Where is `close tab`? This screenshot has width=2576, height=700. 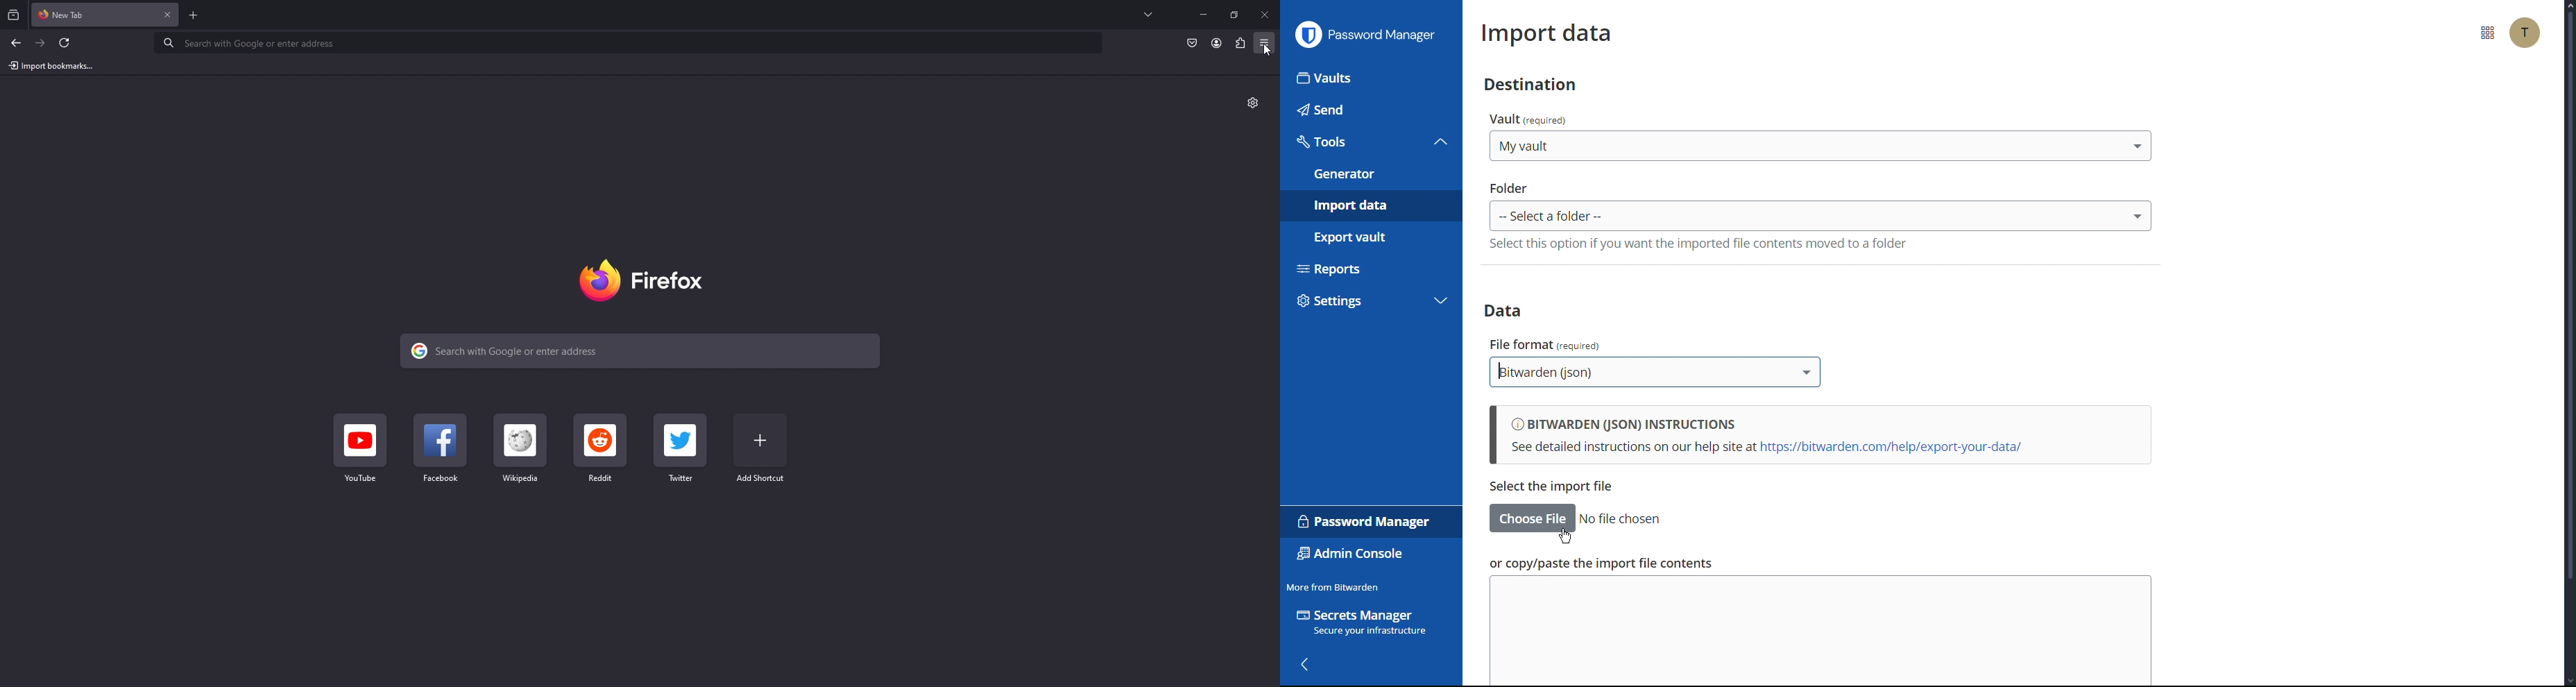 close tab is located at coordinates (169, 15).